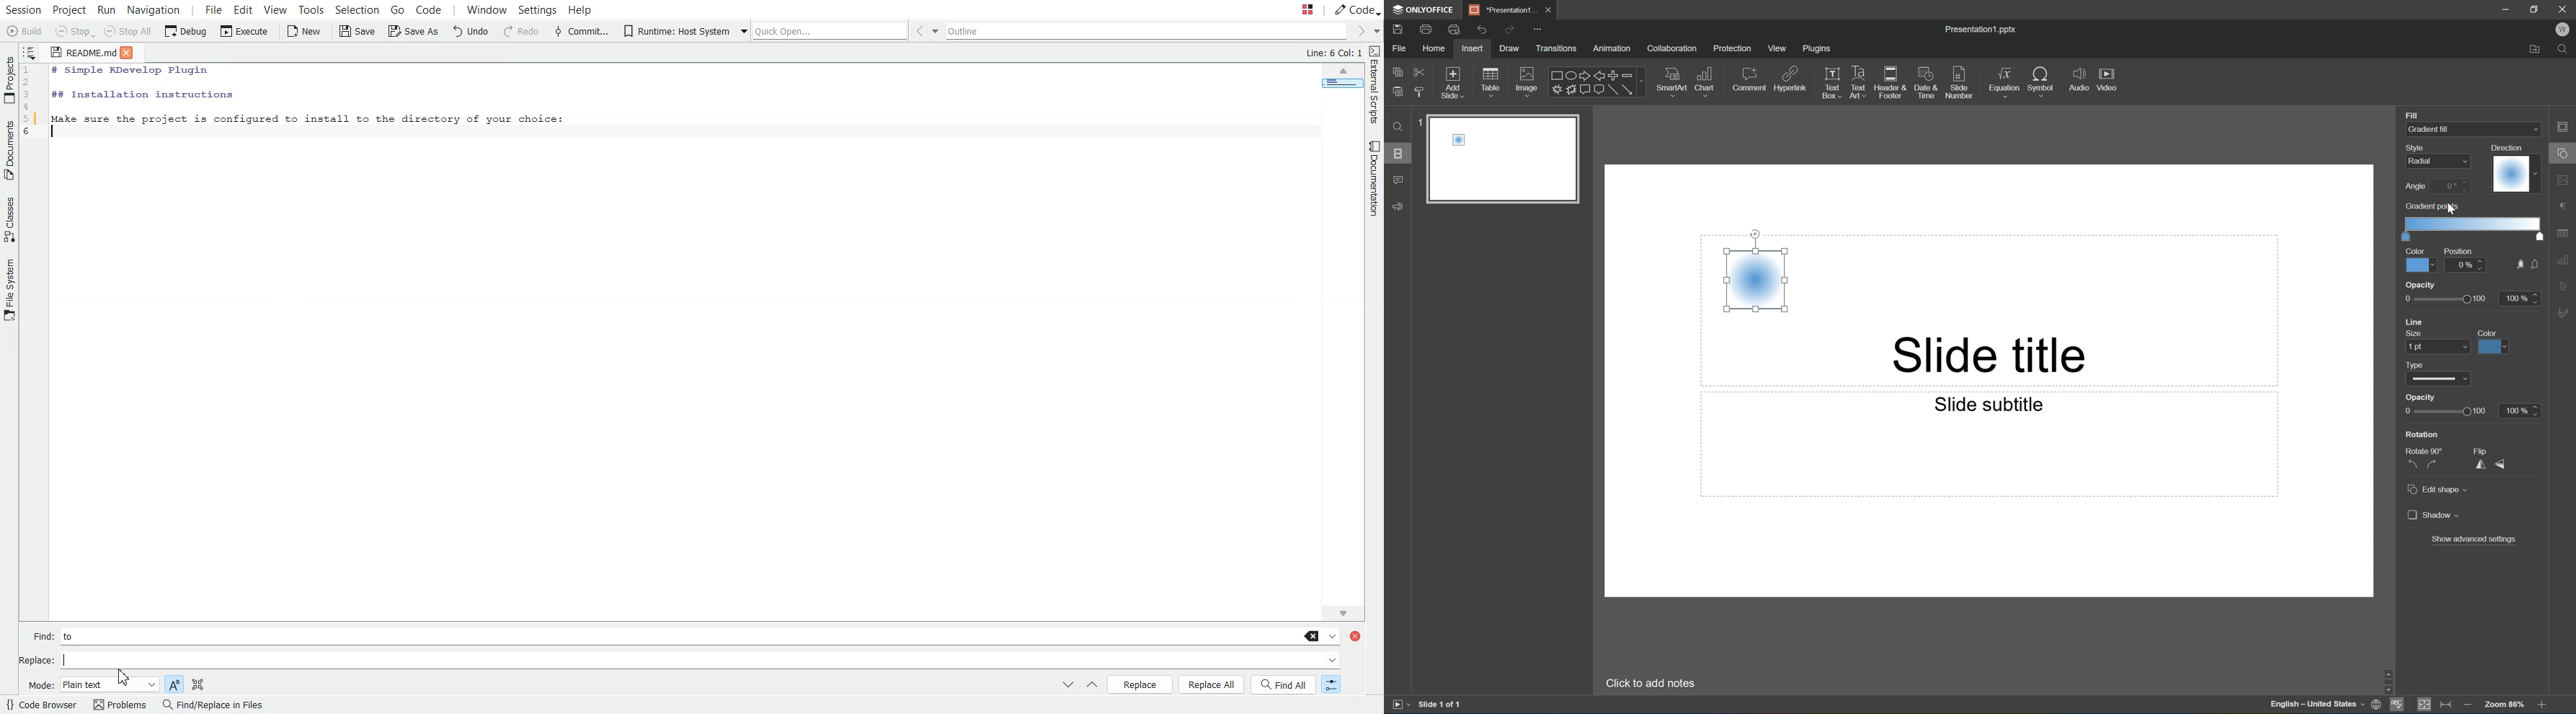 This screenshot has height=728, width=2576. Describe the element at coordinates (2426, 452) in the screenshot. I see `Rotate 90°` at that location.